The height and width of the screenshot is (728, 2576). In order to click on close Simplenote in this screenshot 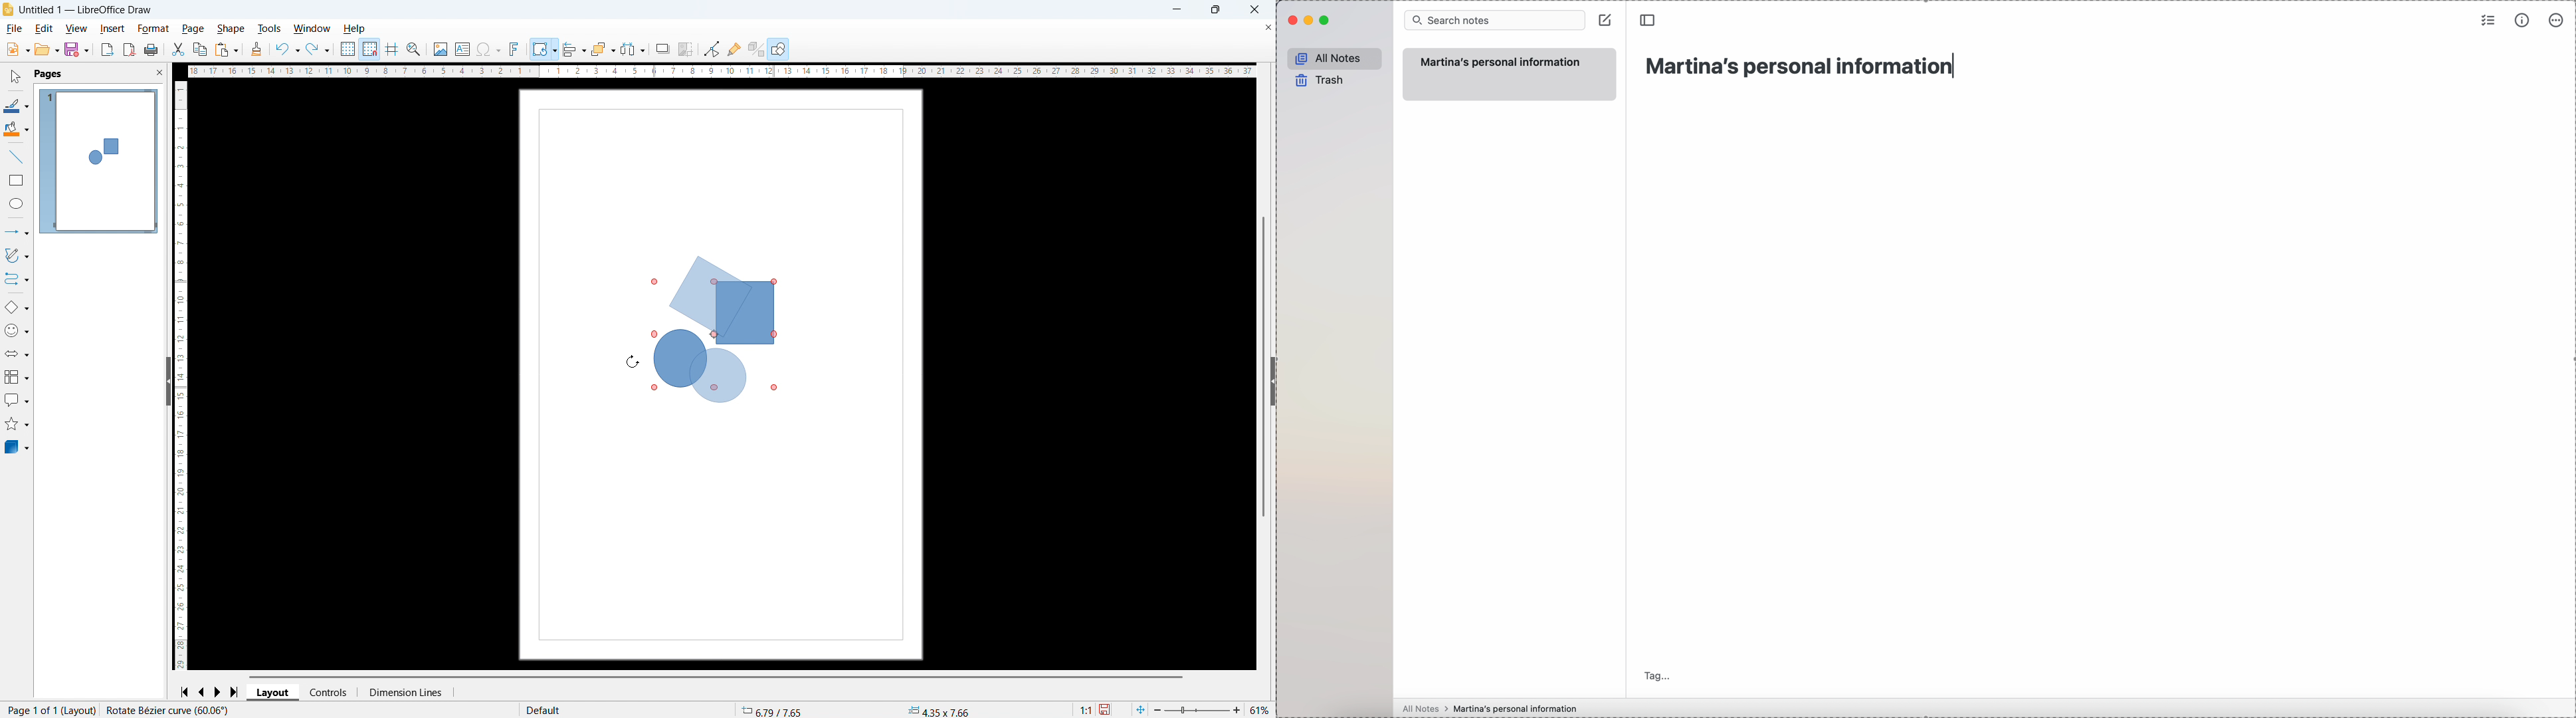, I will do `click(1291, 21)`.